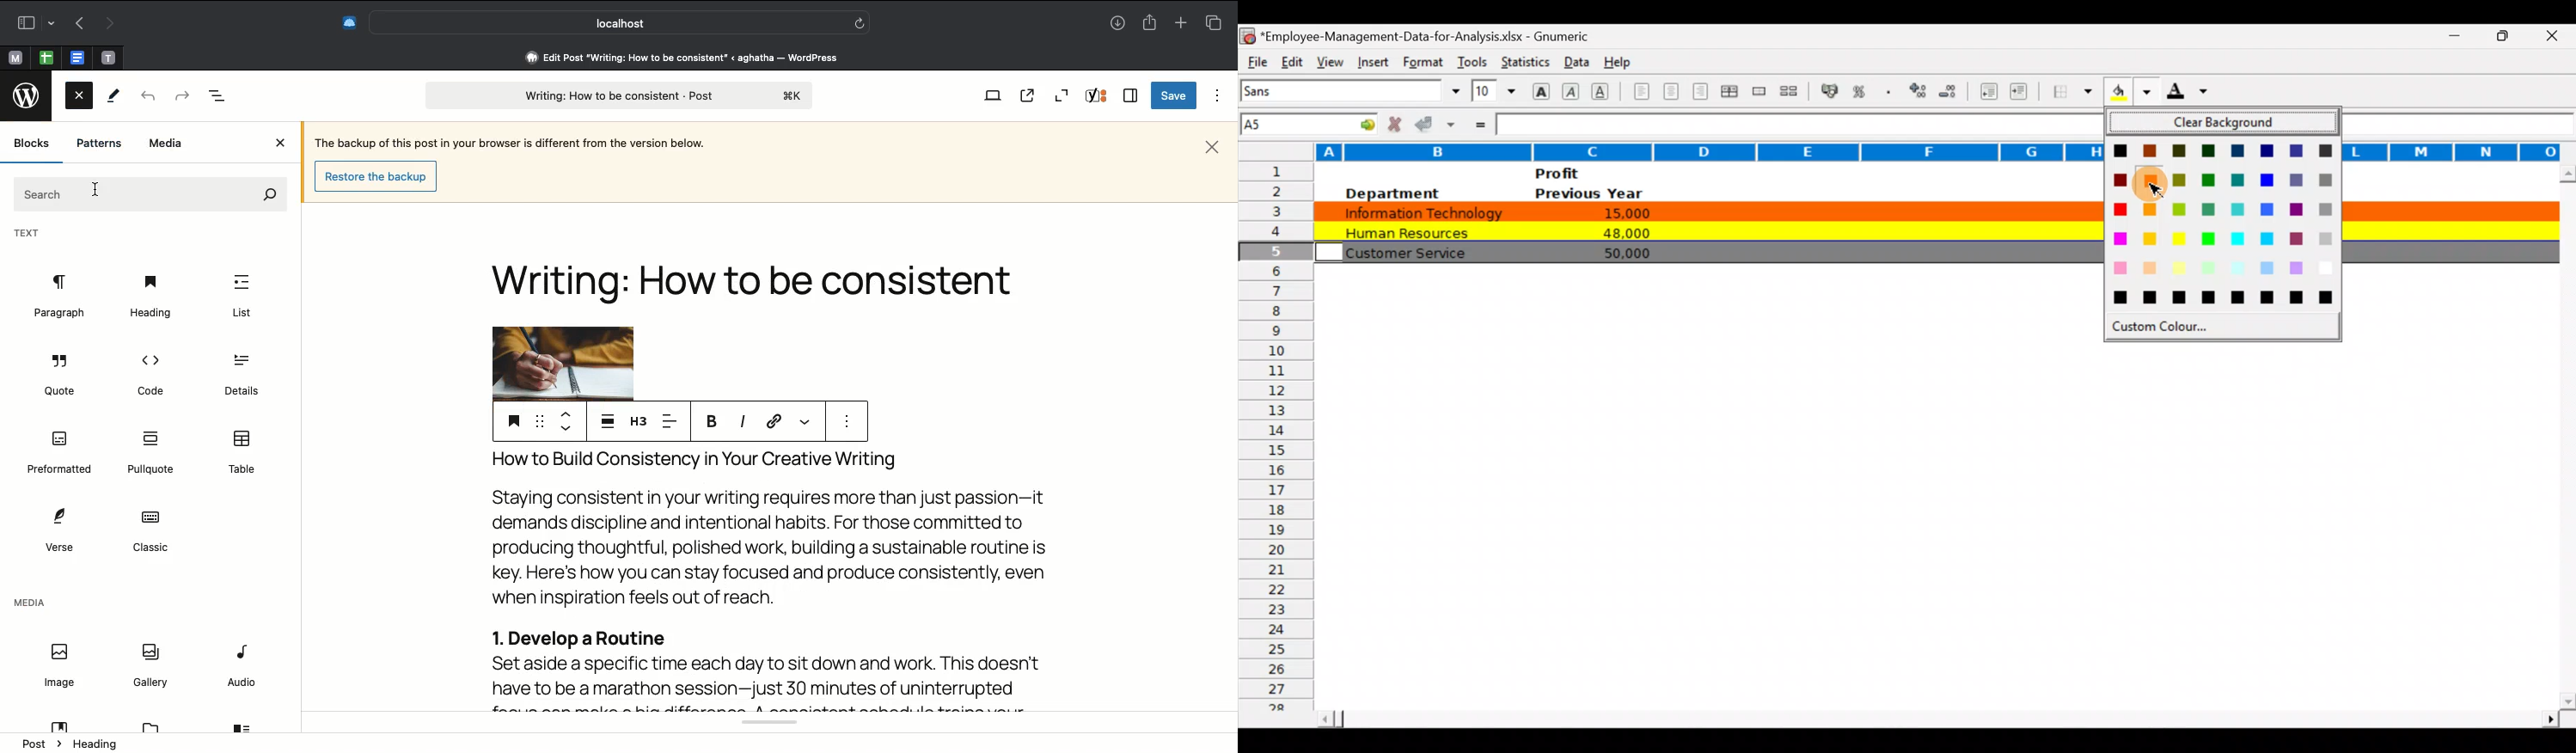 This screenshot has width=2576, height=756. I want to click on Tools, so click(115, 95).